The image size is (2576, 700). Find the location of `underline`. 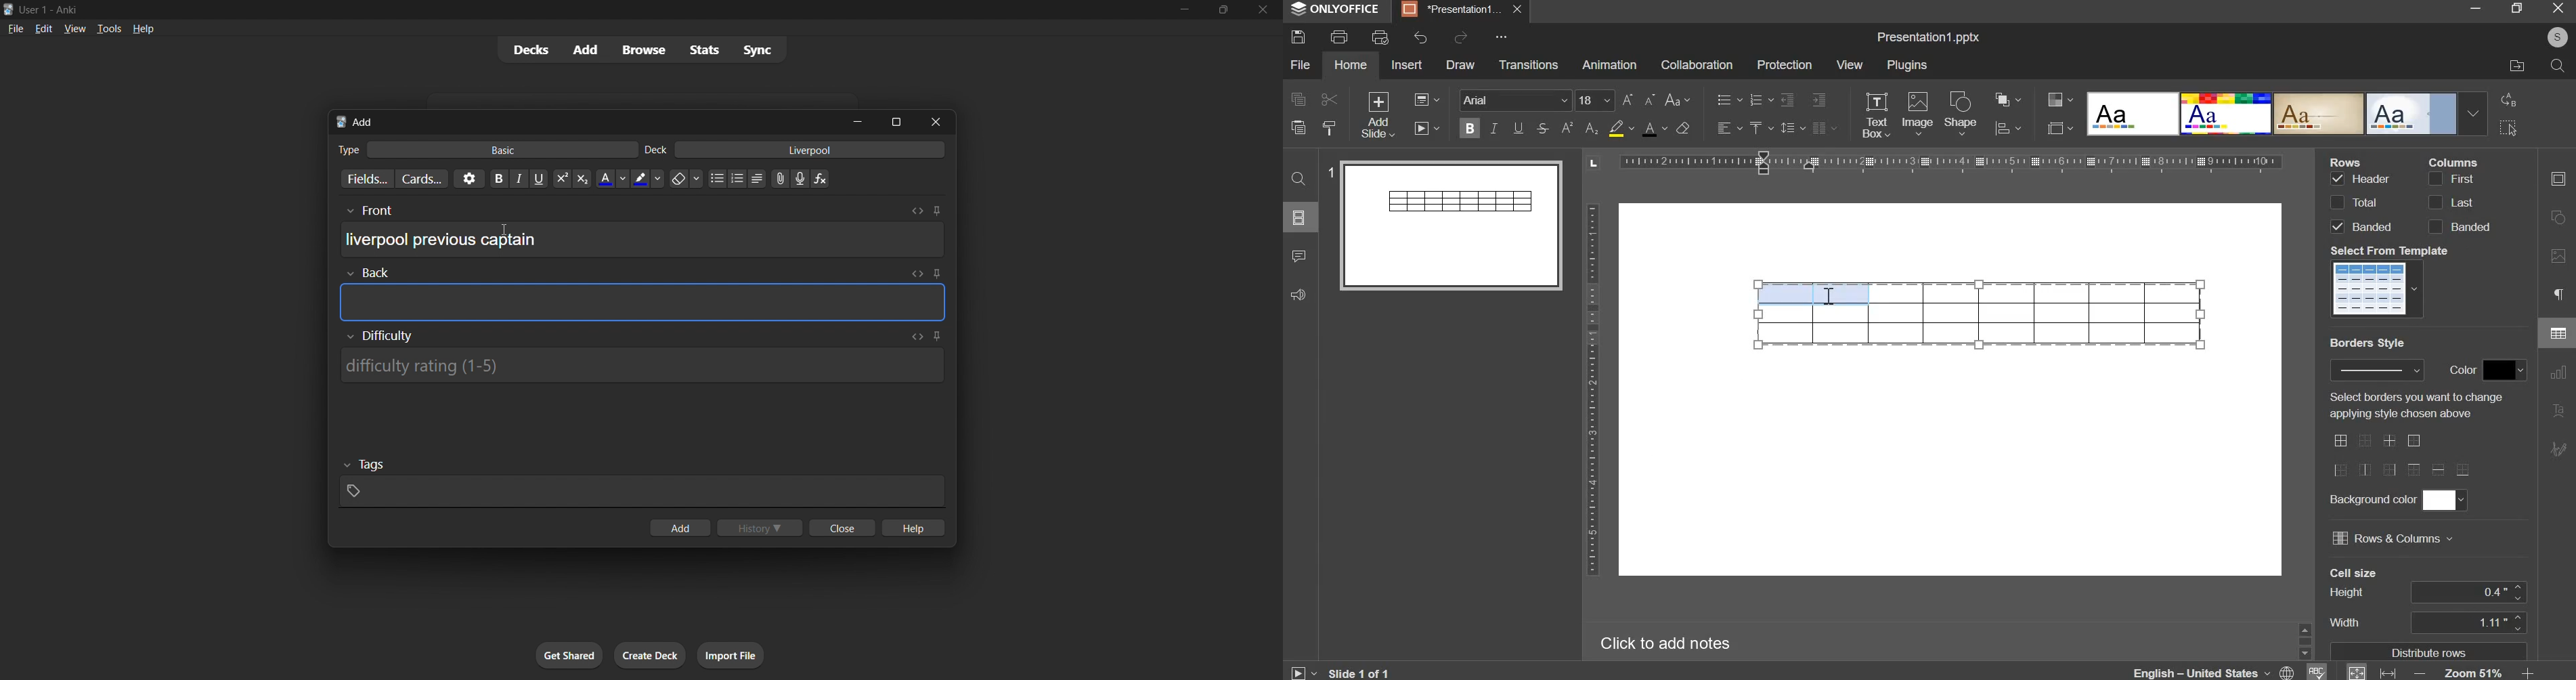

underline is located at coordinates (541, 179).